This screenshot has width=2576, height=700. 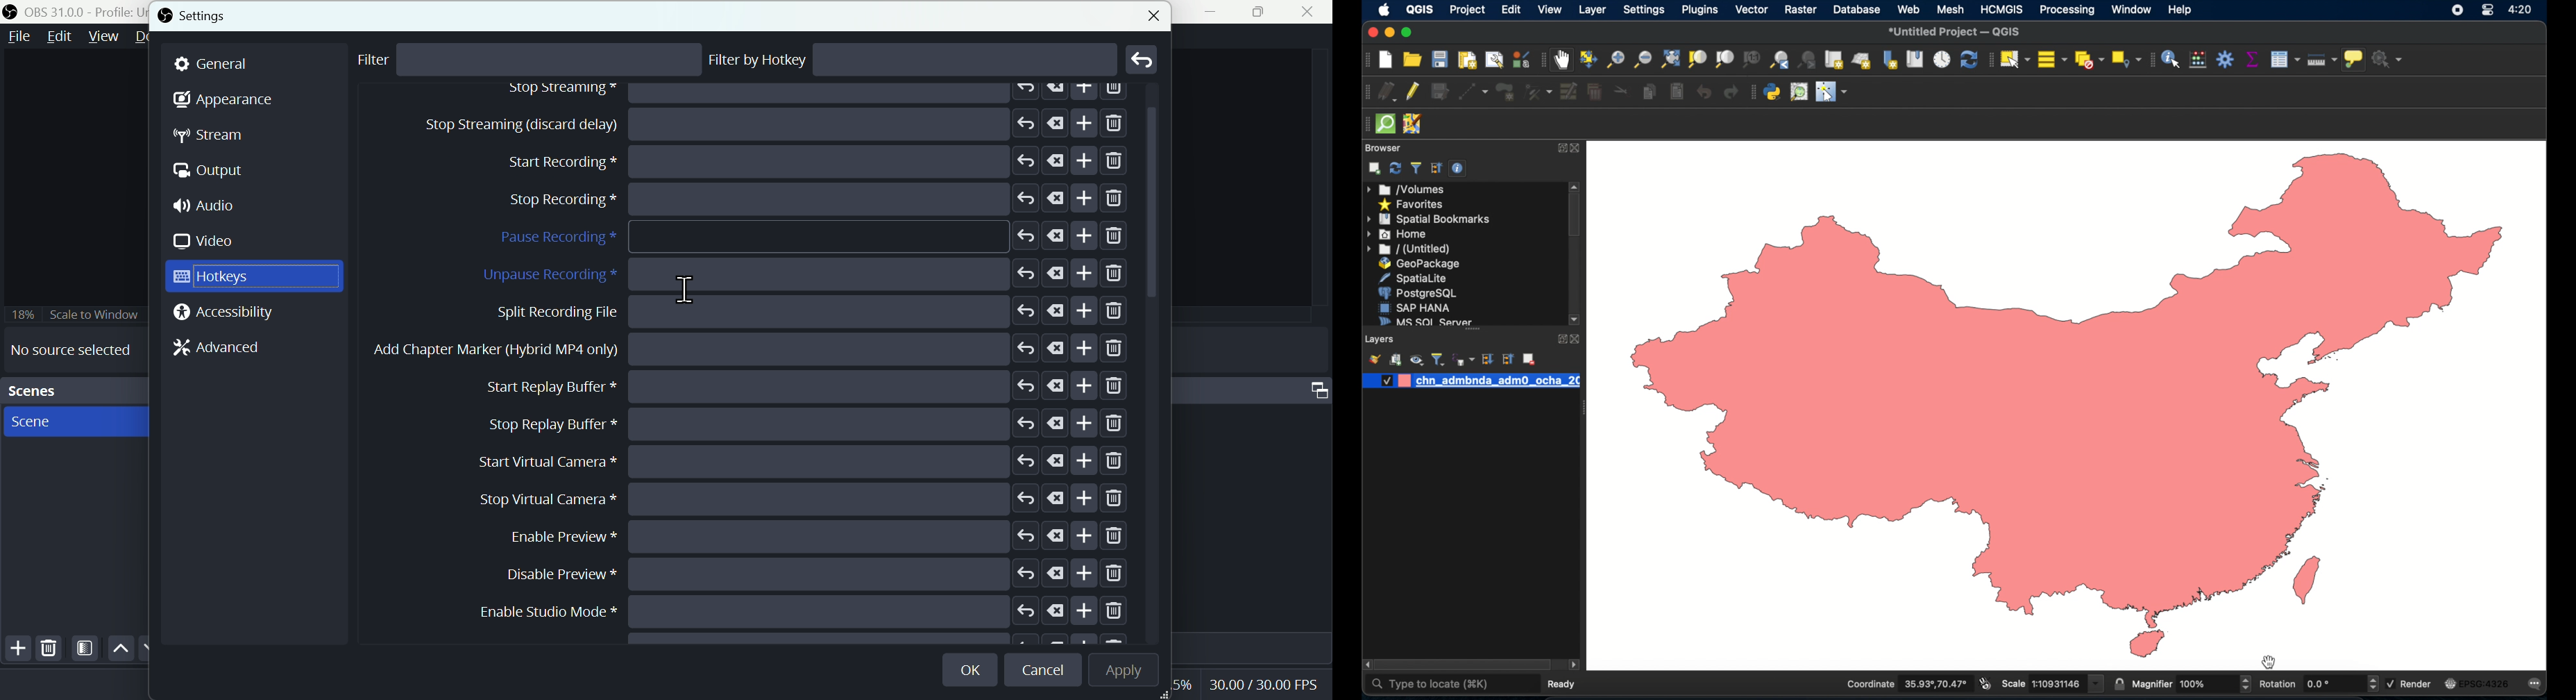 What do you see at coordinates (1438, 359) in the screenshot?
I see `filter legen` at bounding box center [1438, 359].